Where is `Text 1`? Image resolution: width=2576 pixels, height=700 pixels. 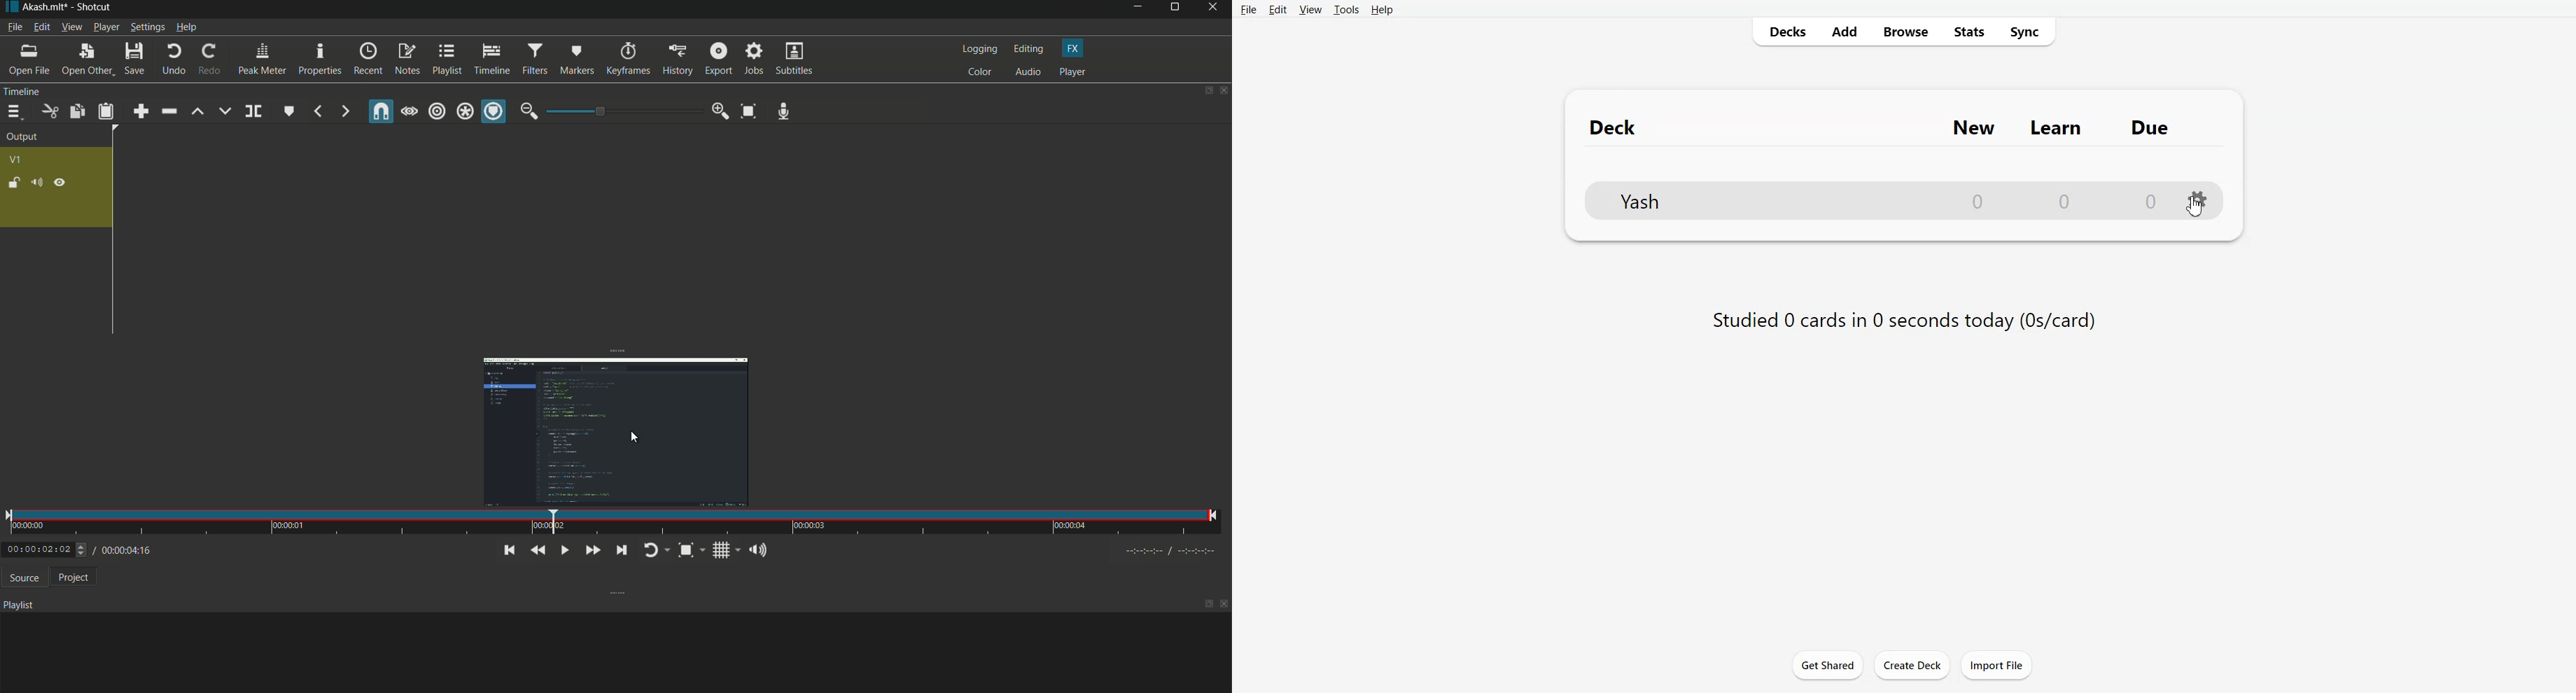
Text 1 is located at coordinates (1893, 126).